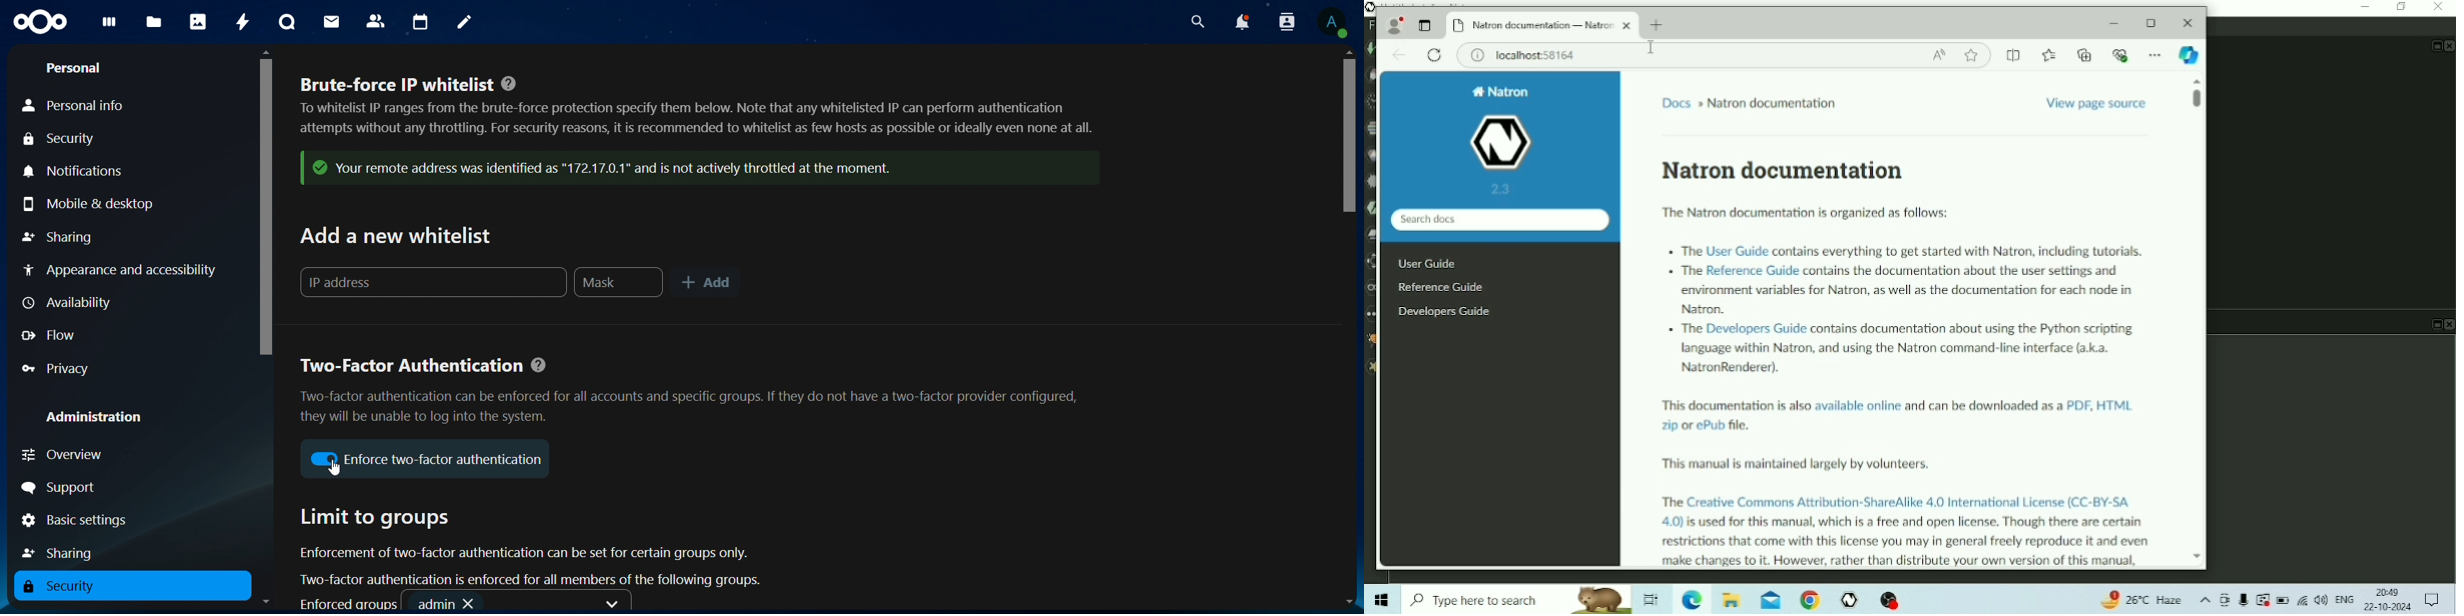 Image resolution: width=2464 pixels, height=616 pixels. Describe the element at coordinates (463, 603) in the screenshot. I see `enforced groups` at that location.